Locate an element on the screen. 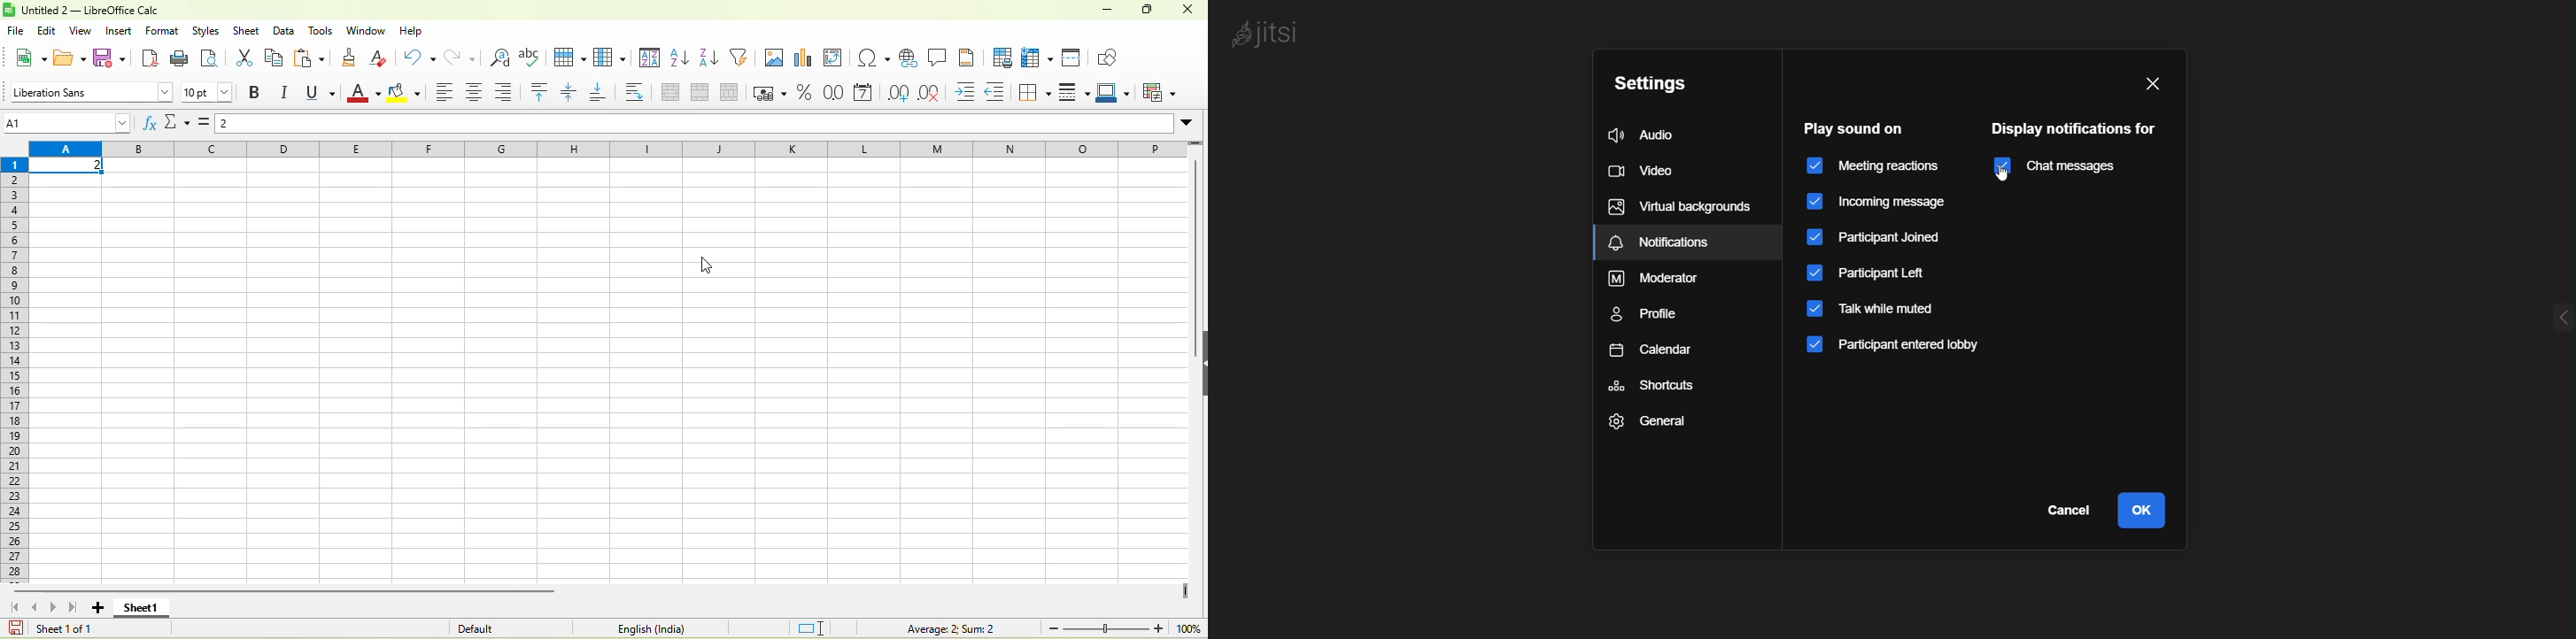  incoming message is located at coordinates (1887, 200).